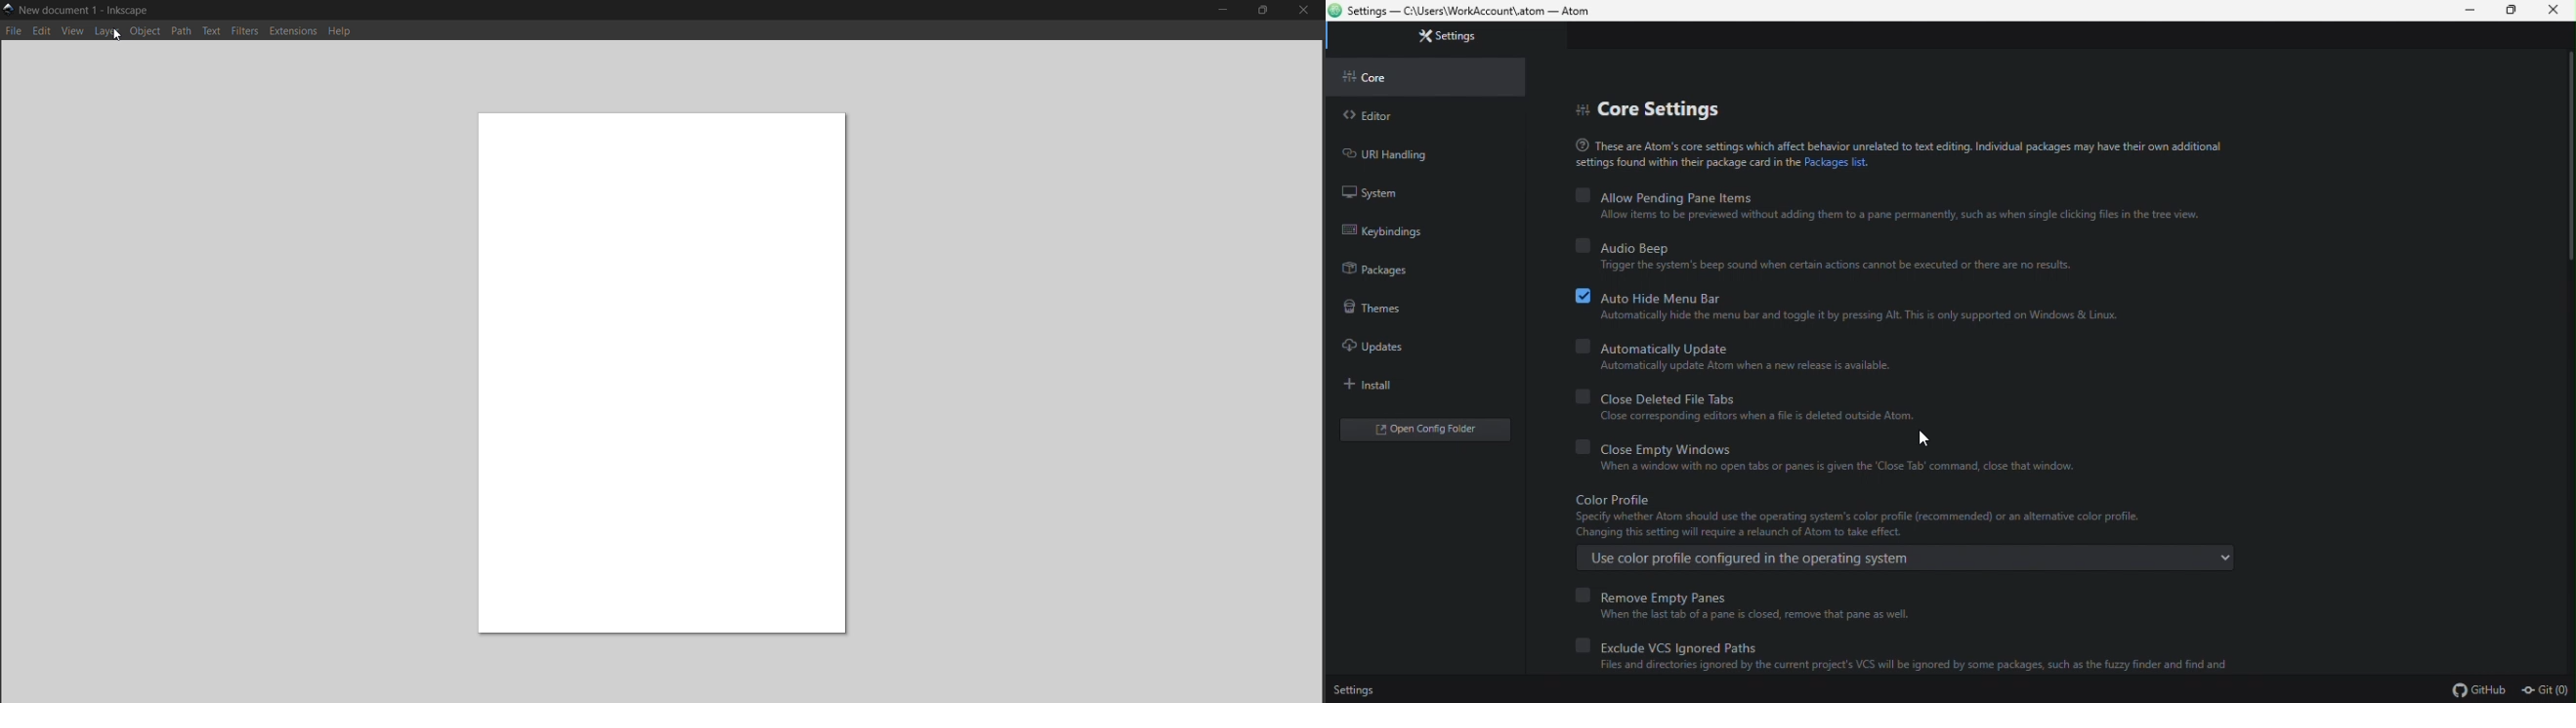  Describe the element at coordinates (1666, 109) in the screenshot. I see `core settings` at that location.